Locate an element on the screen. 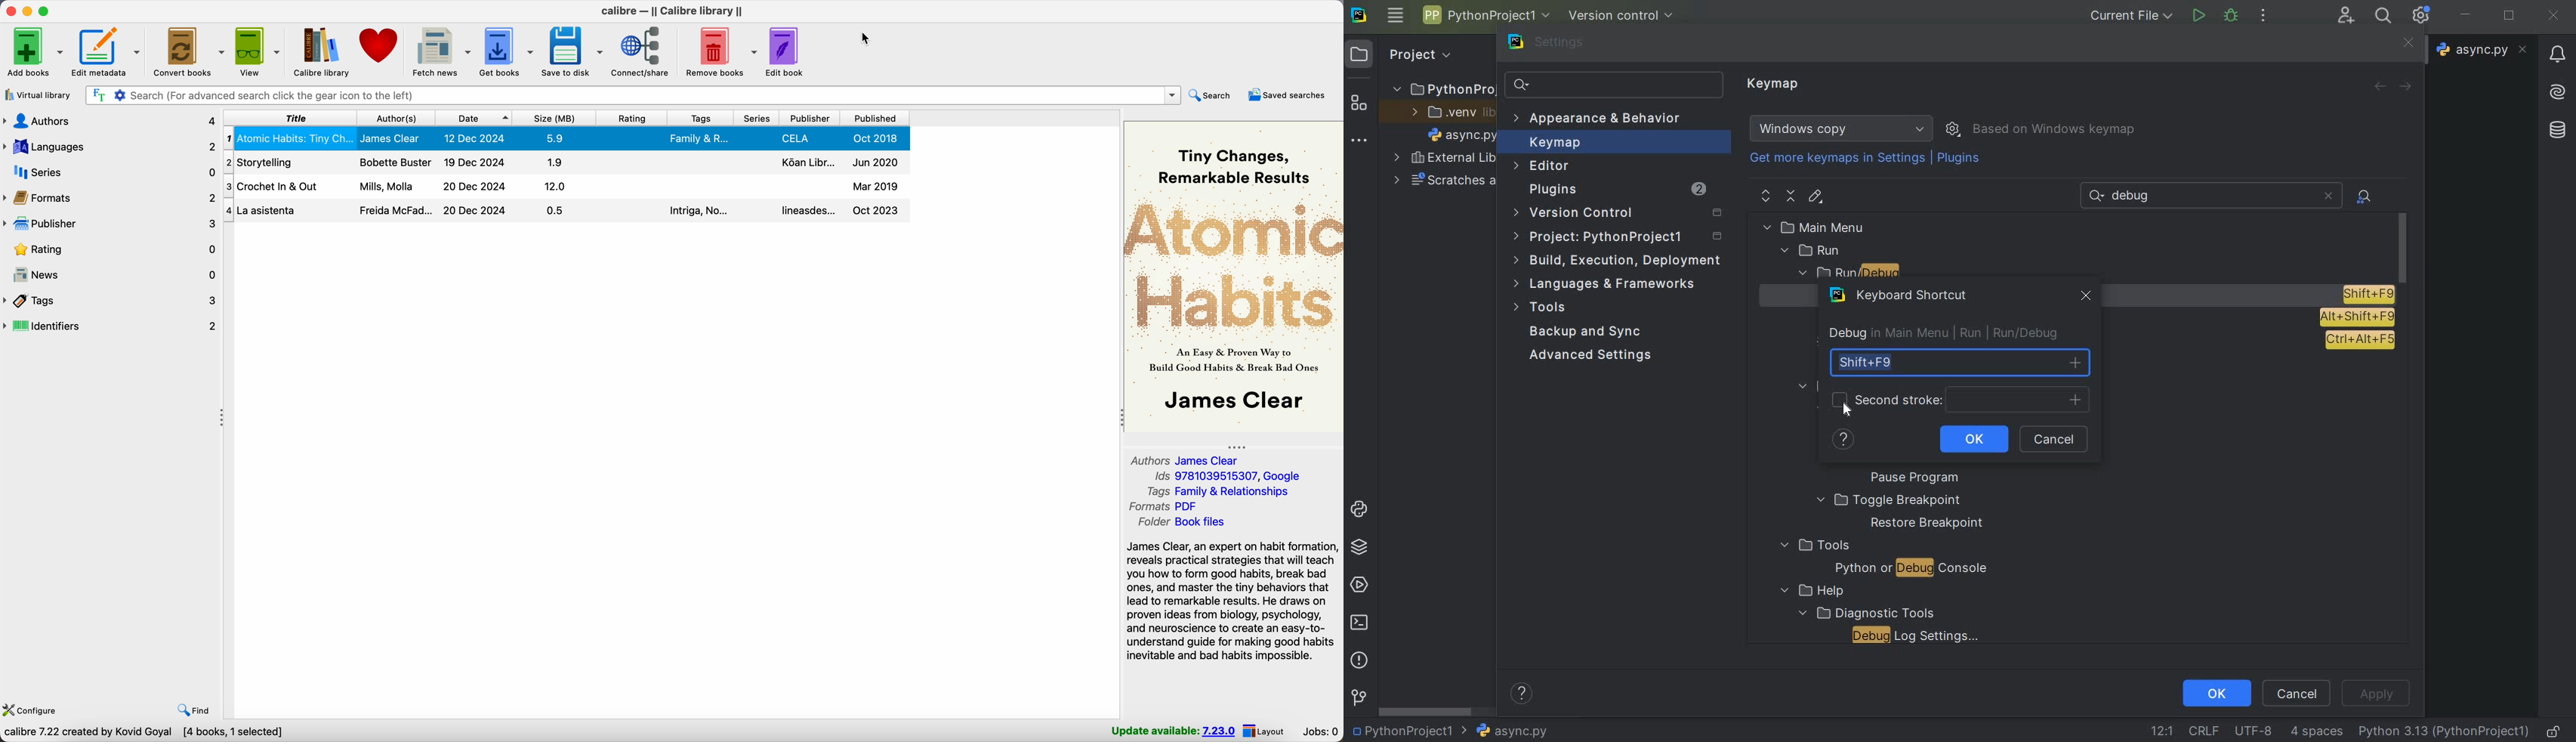 This screenshot has height=756, width=2576. maximize is located at coordinates (46, 10).